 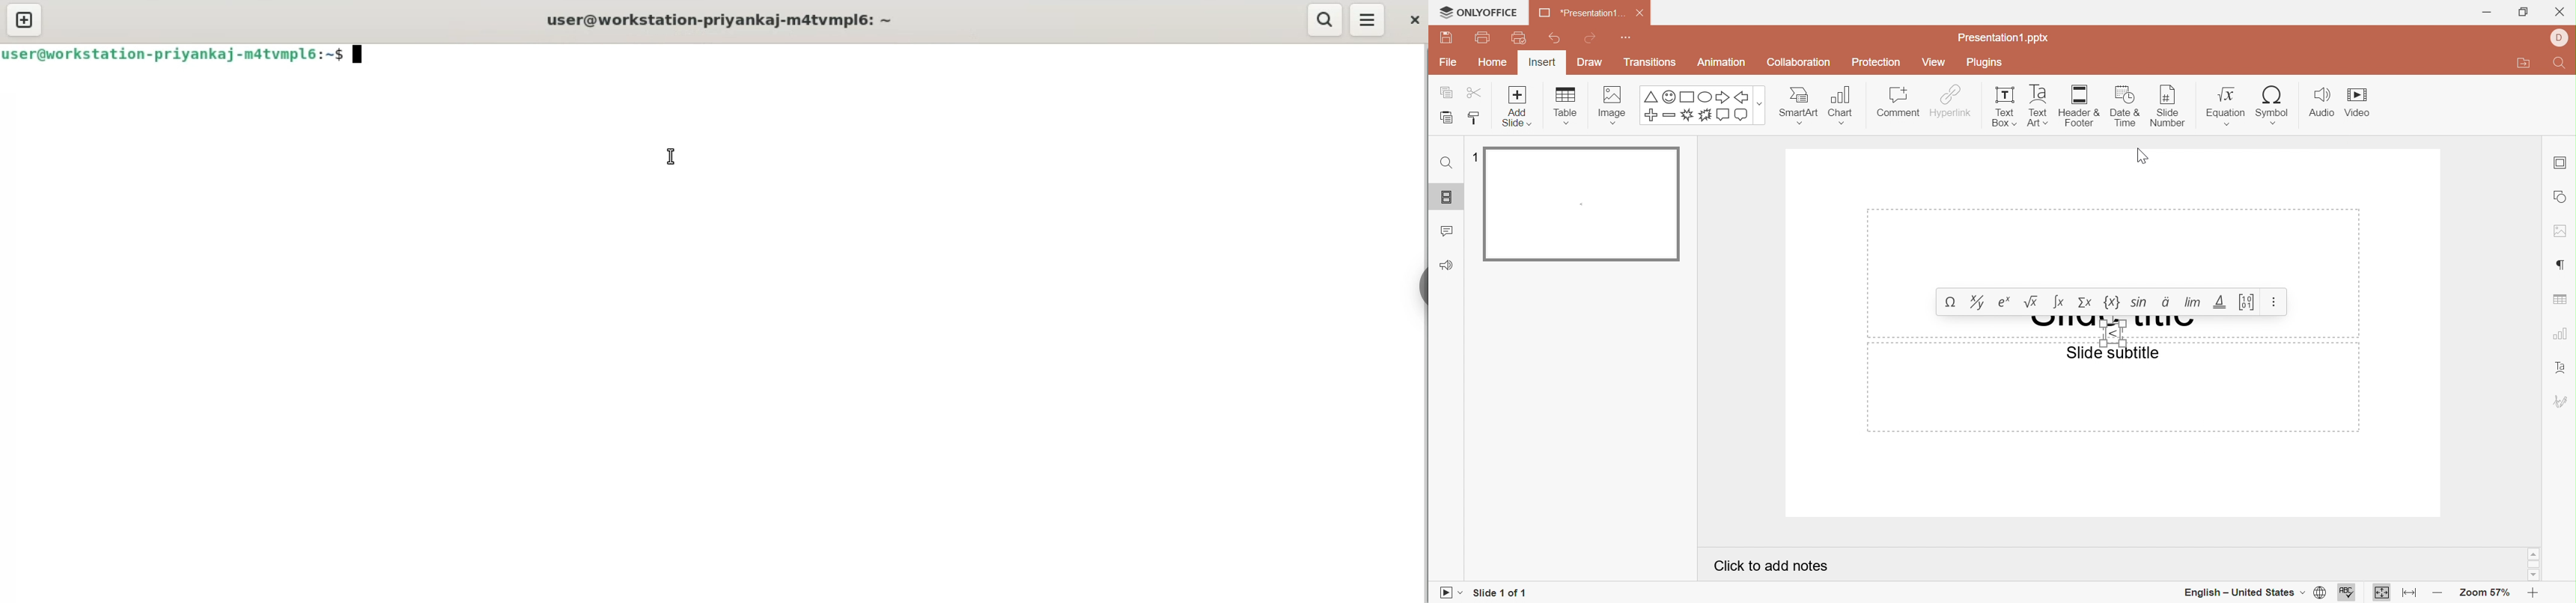 I want to click on shape settings, so click(x=2562, y=197).